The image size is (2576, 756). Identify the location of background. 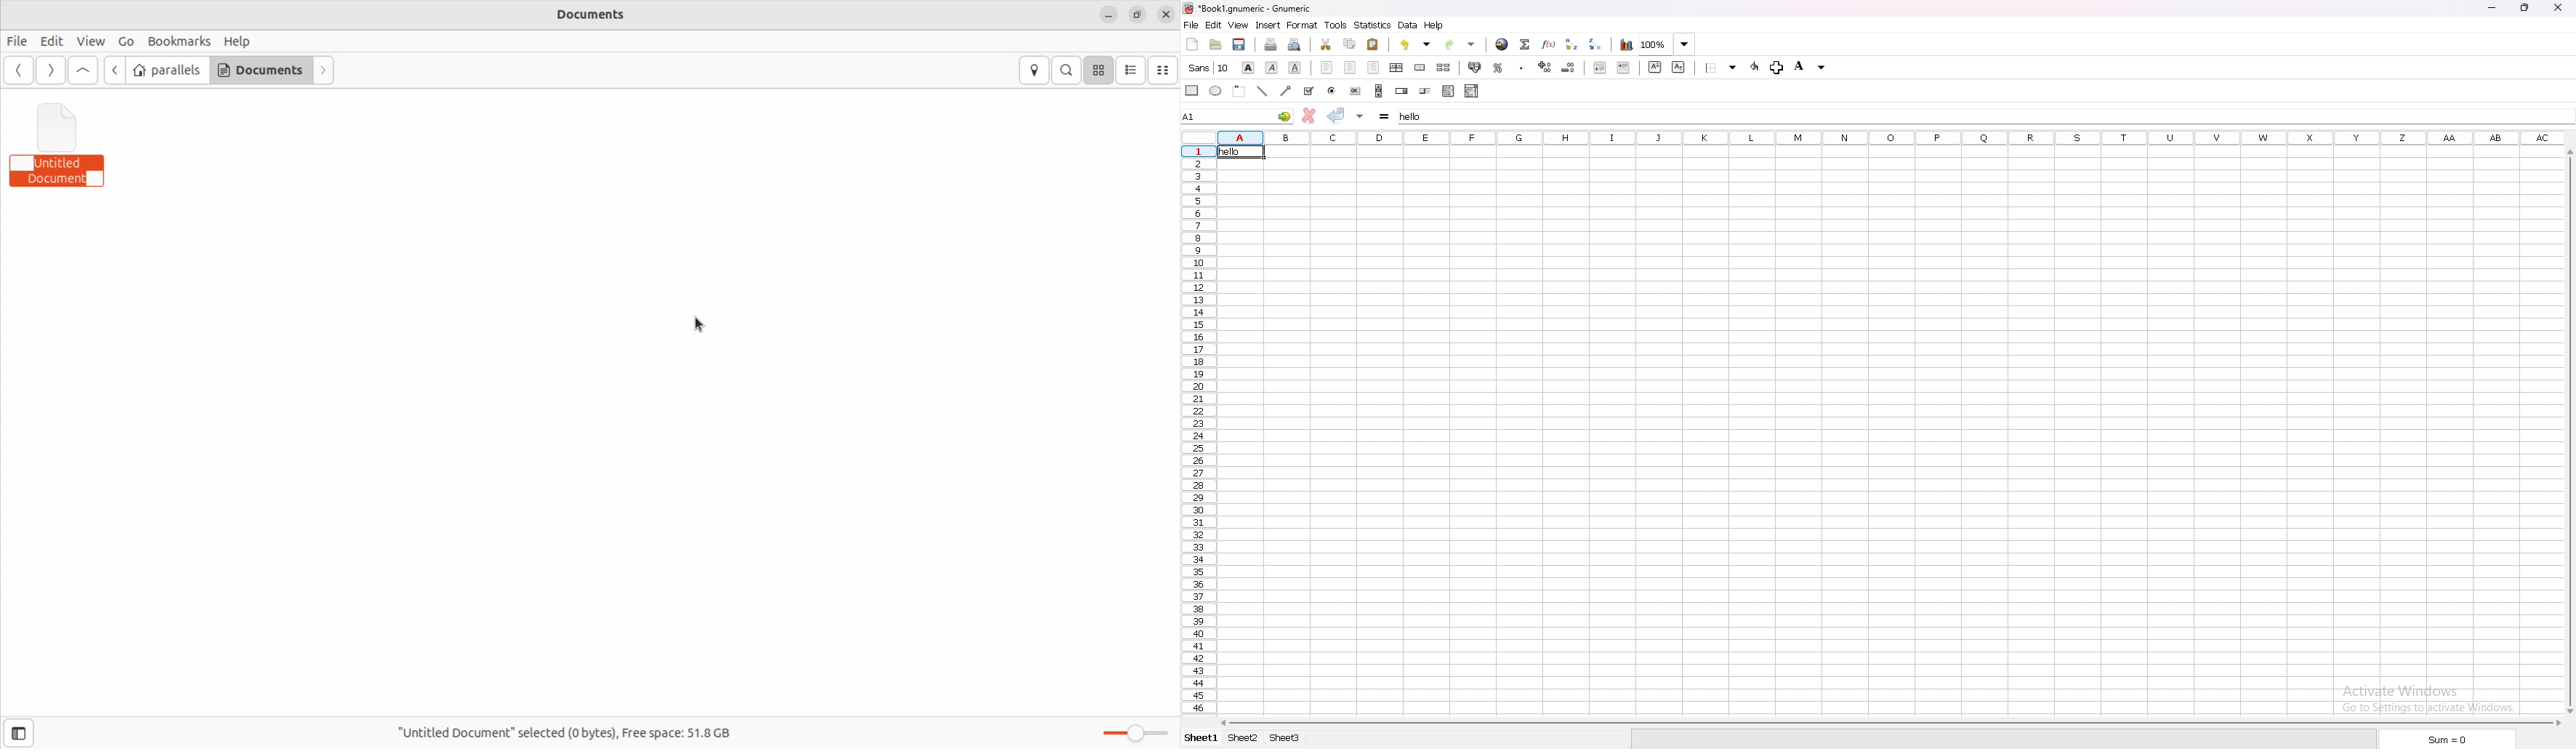
(1813, 68).